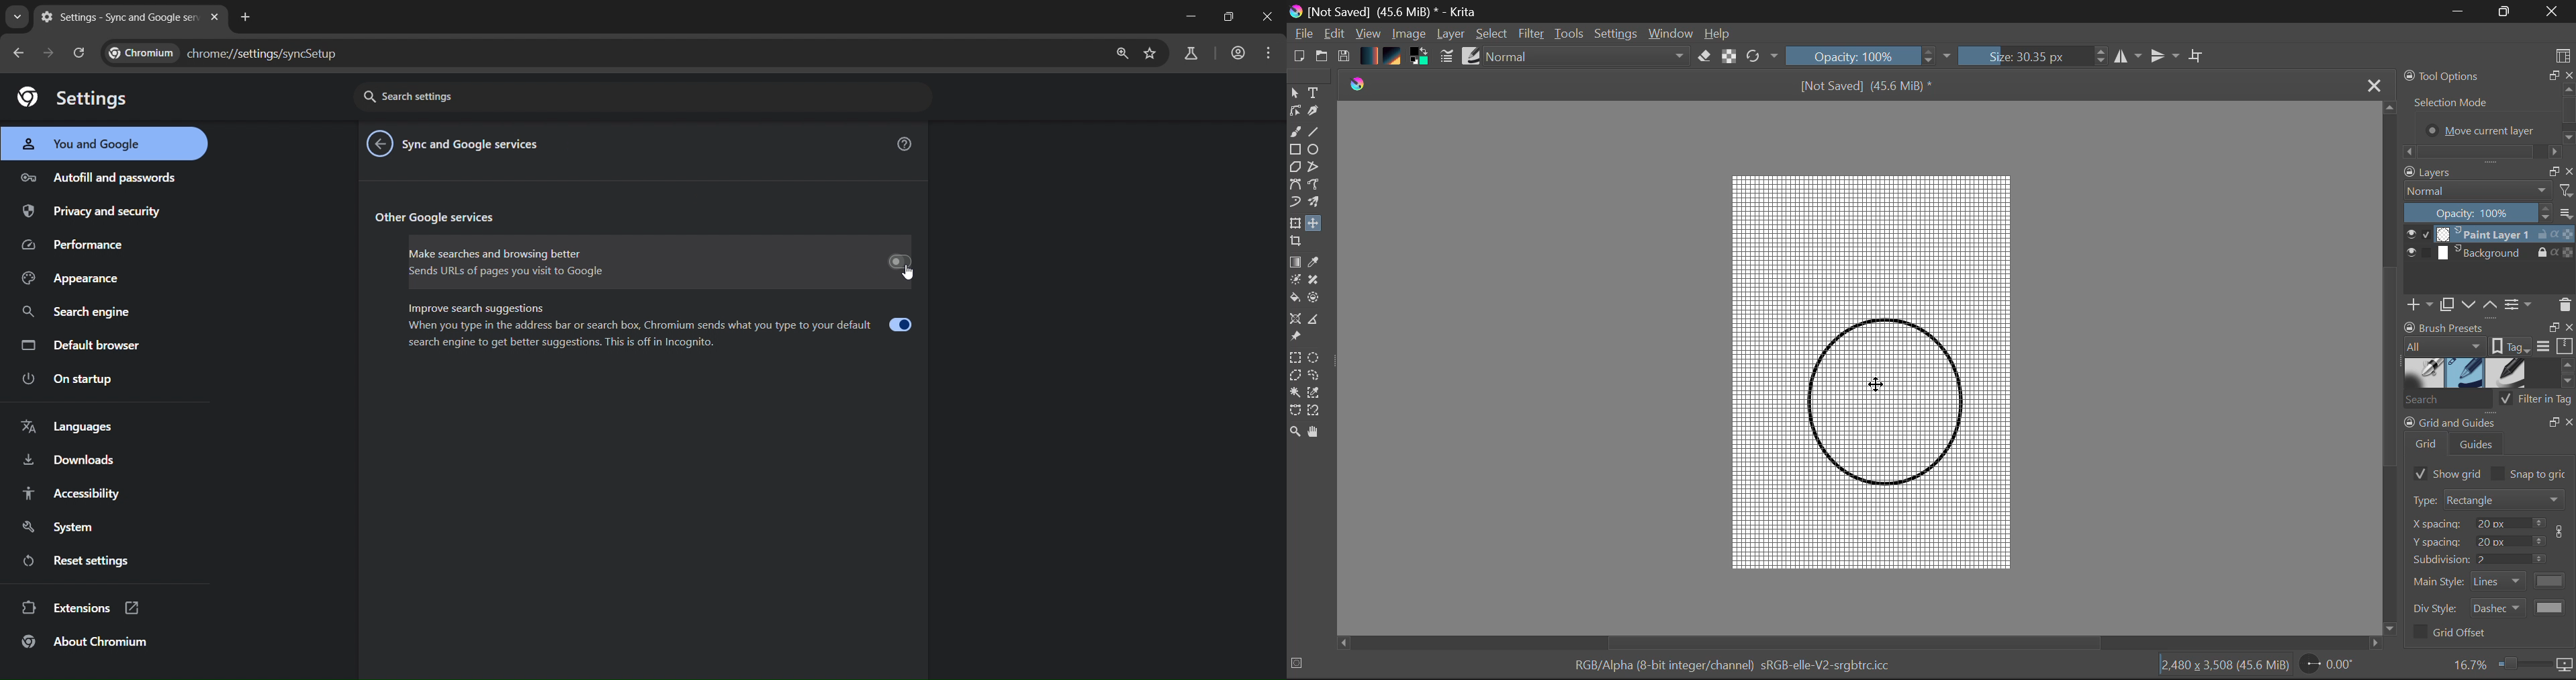  I want to click on Texture, so click(1395, 58).